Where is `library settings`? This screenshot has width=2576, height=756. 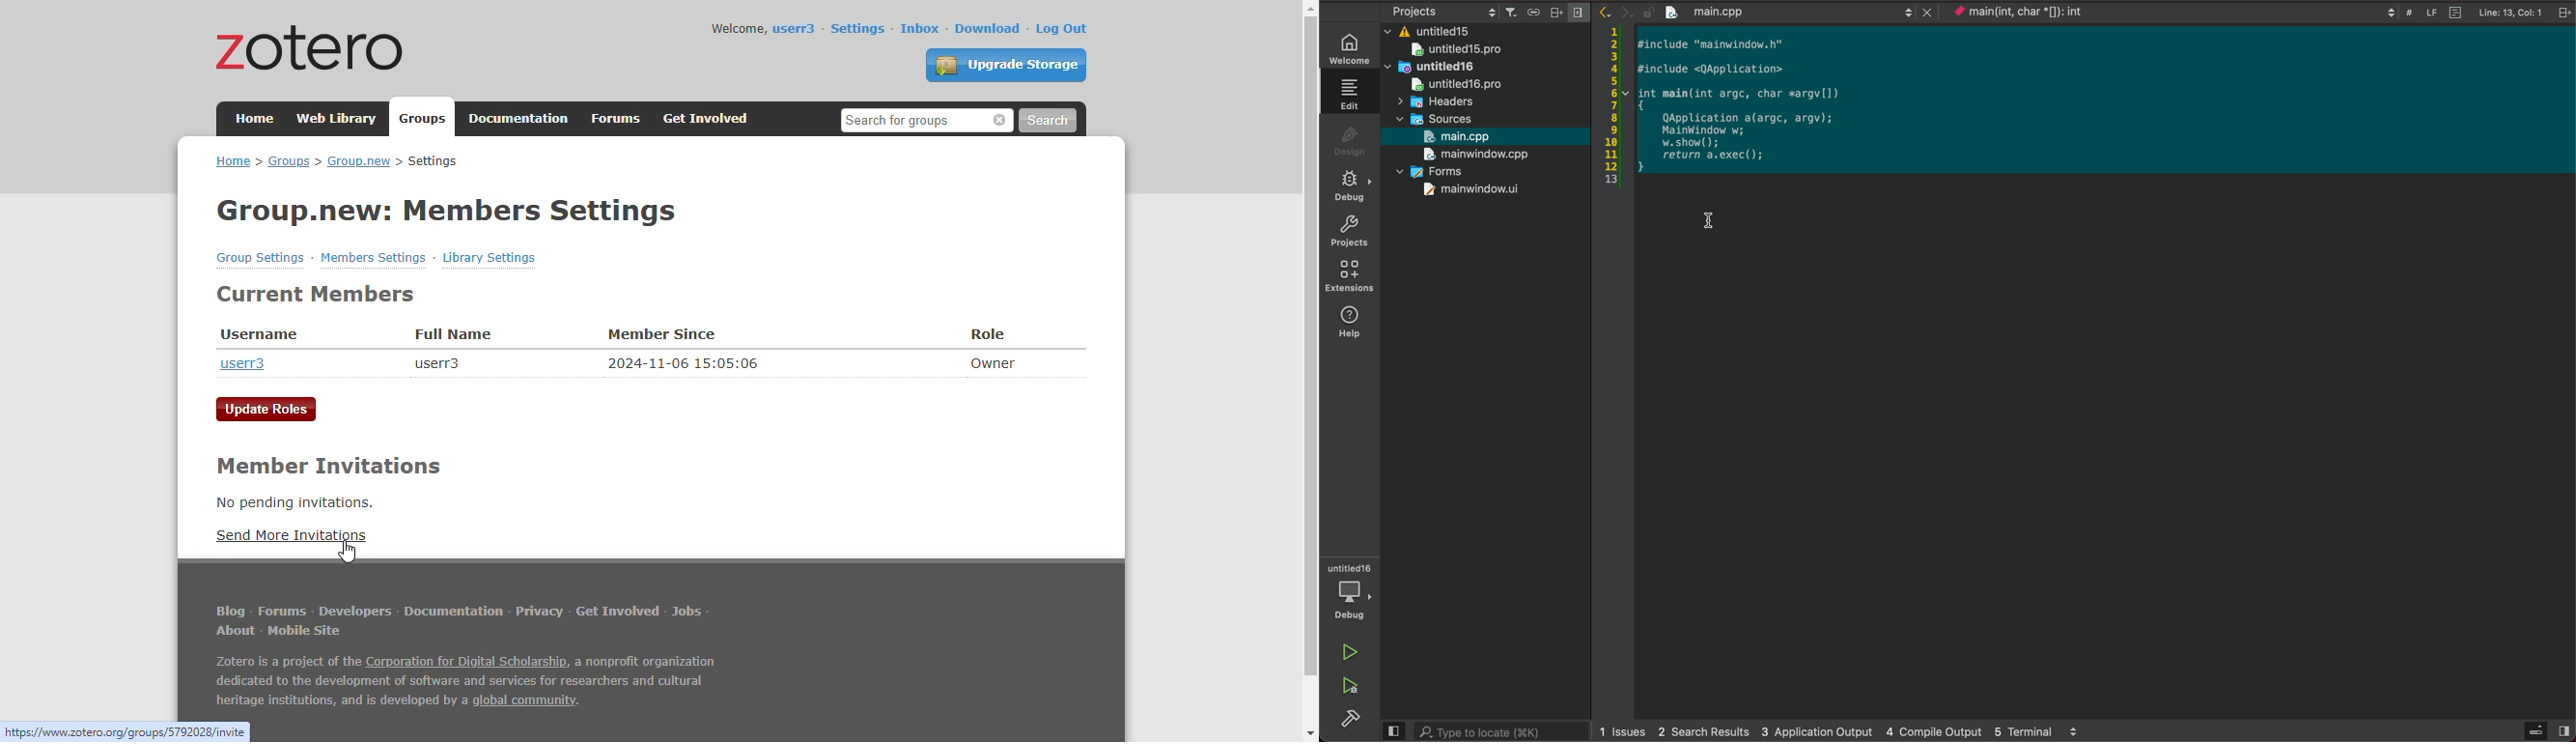
library settings is located at coordinates (490, 257).